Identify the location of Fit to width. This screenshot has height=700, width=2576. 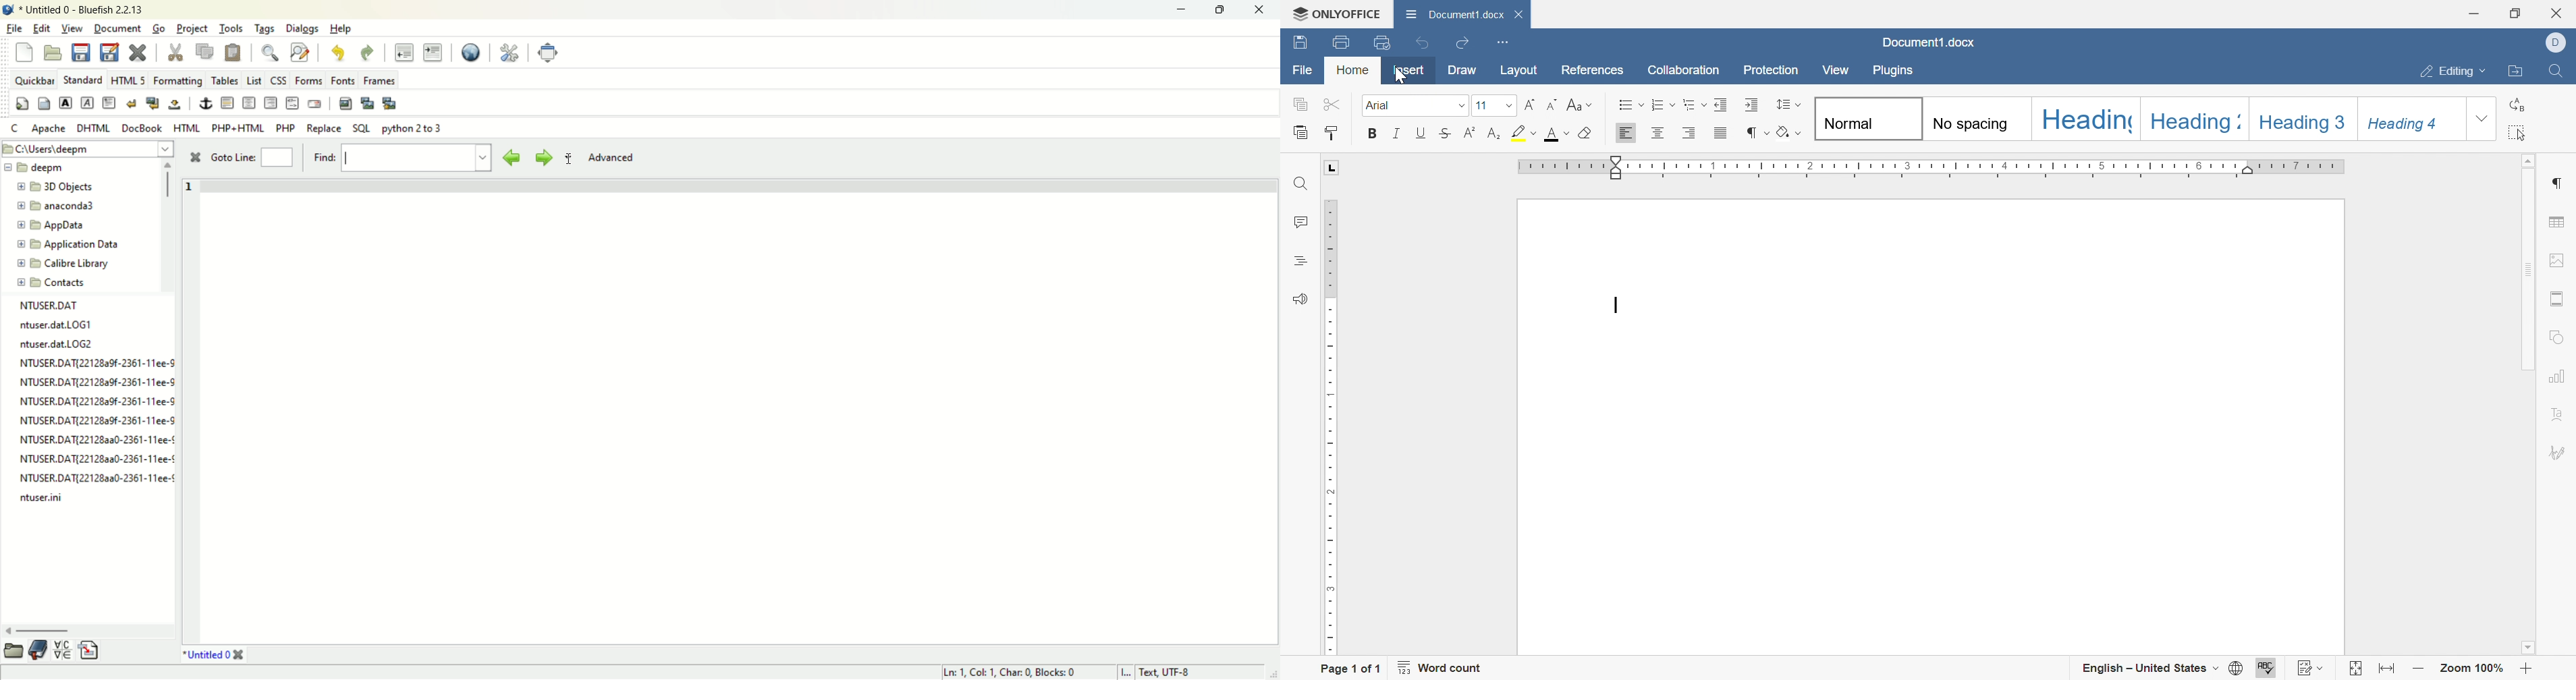
(2385, 667).